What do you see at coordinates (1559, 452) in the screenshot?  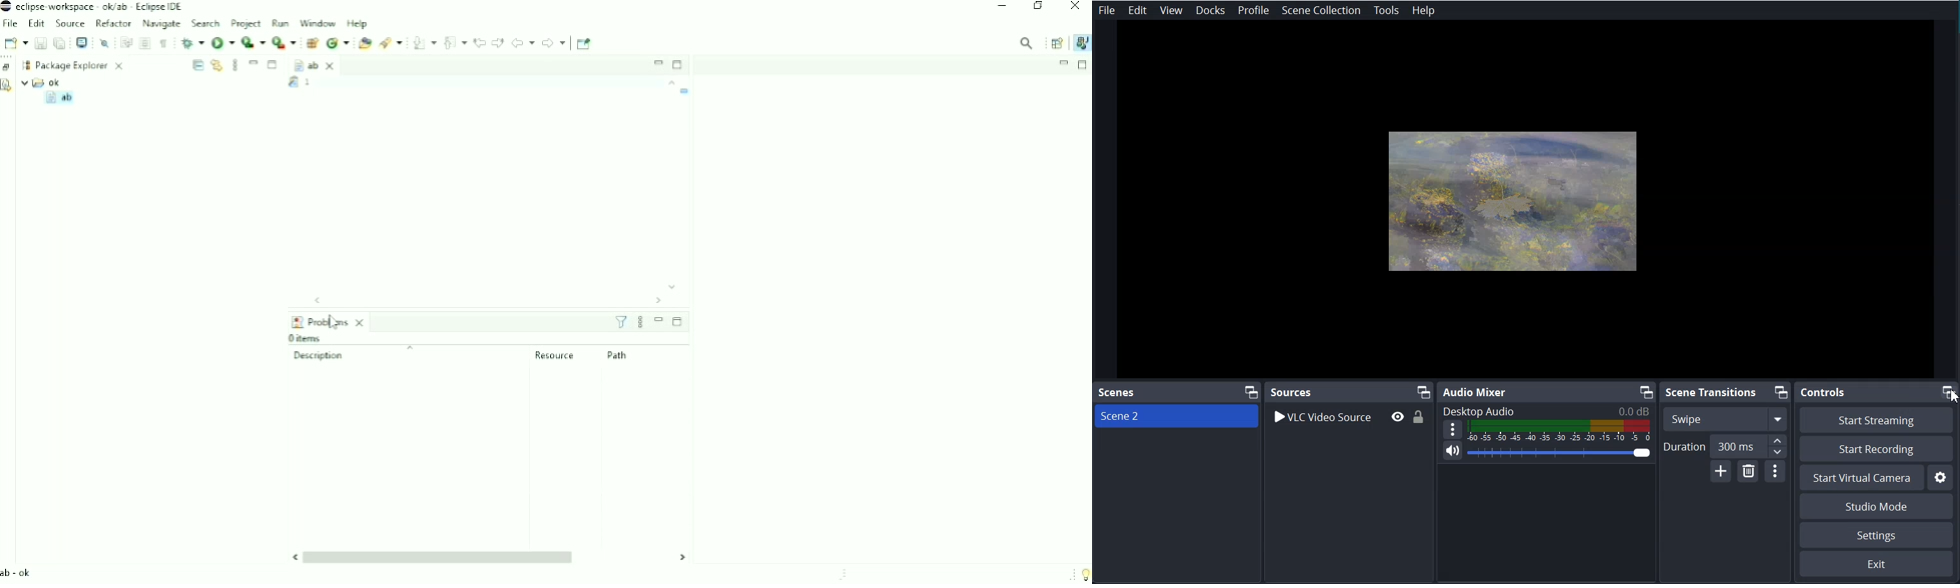 I see `Volume Adjuster` at bounding box center [1559, 452].